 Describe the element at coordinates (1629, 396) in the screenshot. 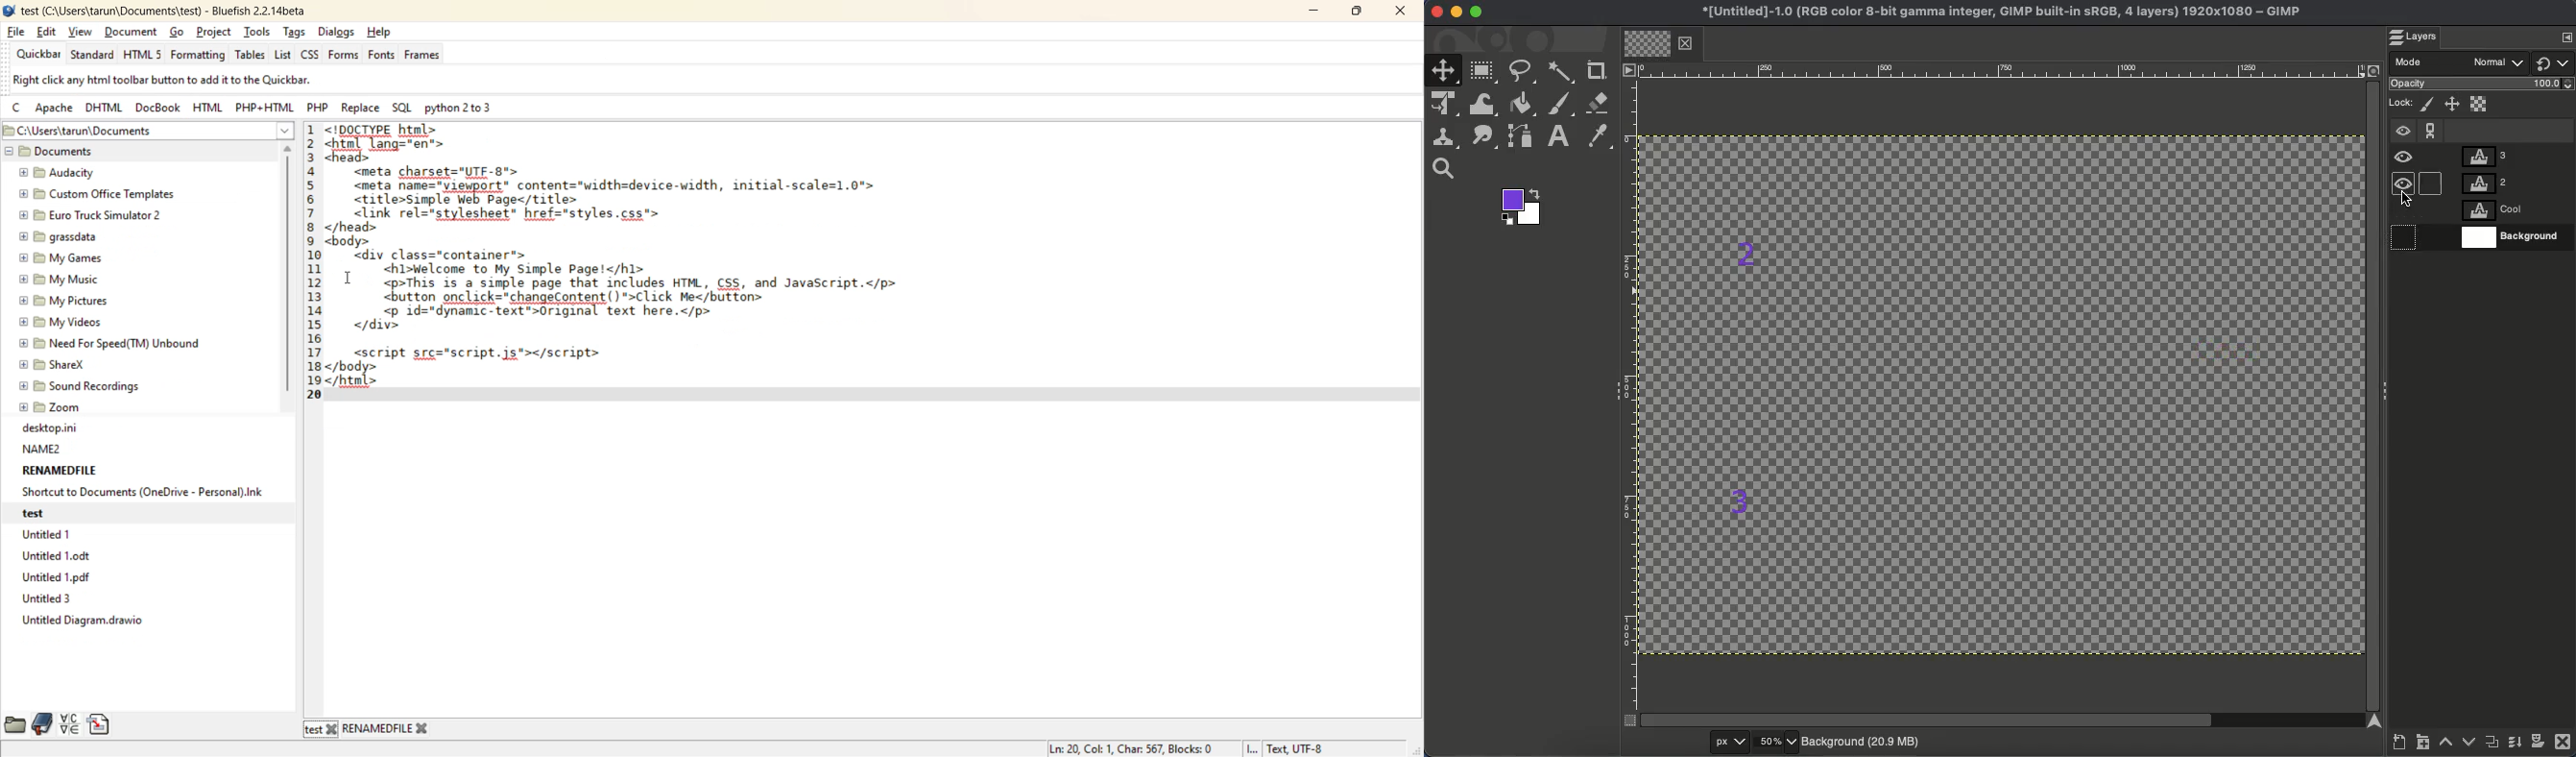

I see `Ruler` at that location.